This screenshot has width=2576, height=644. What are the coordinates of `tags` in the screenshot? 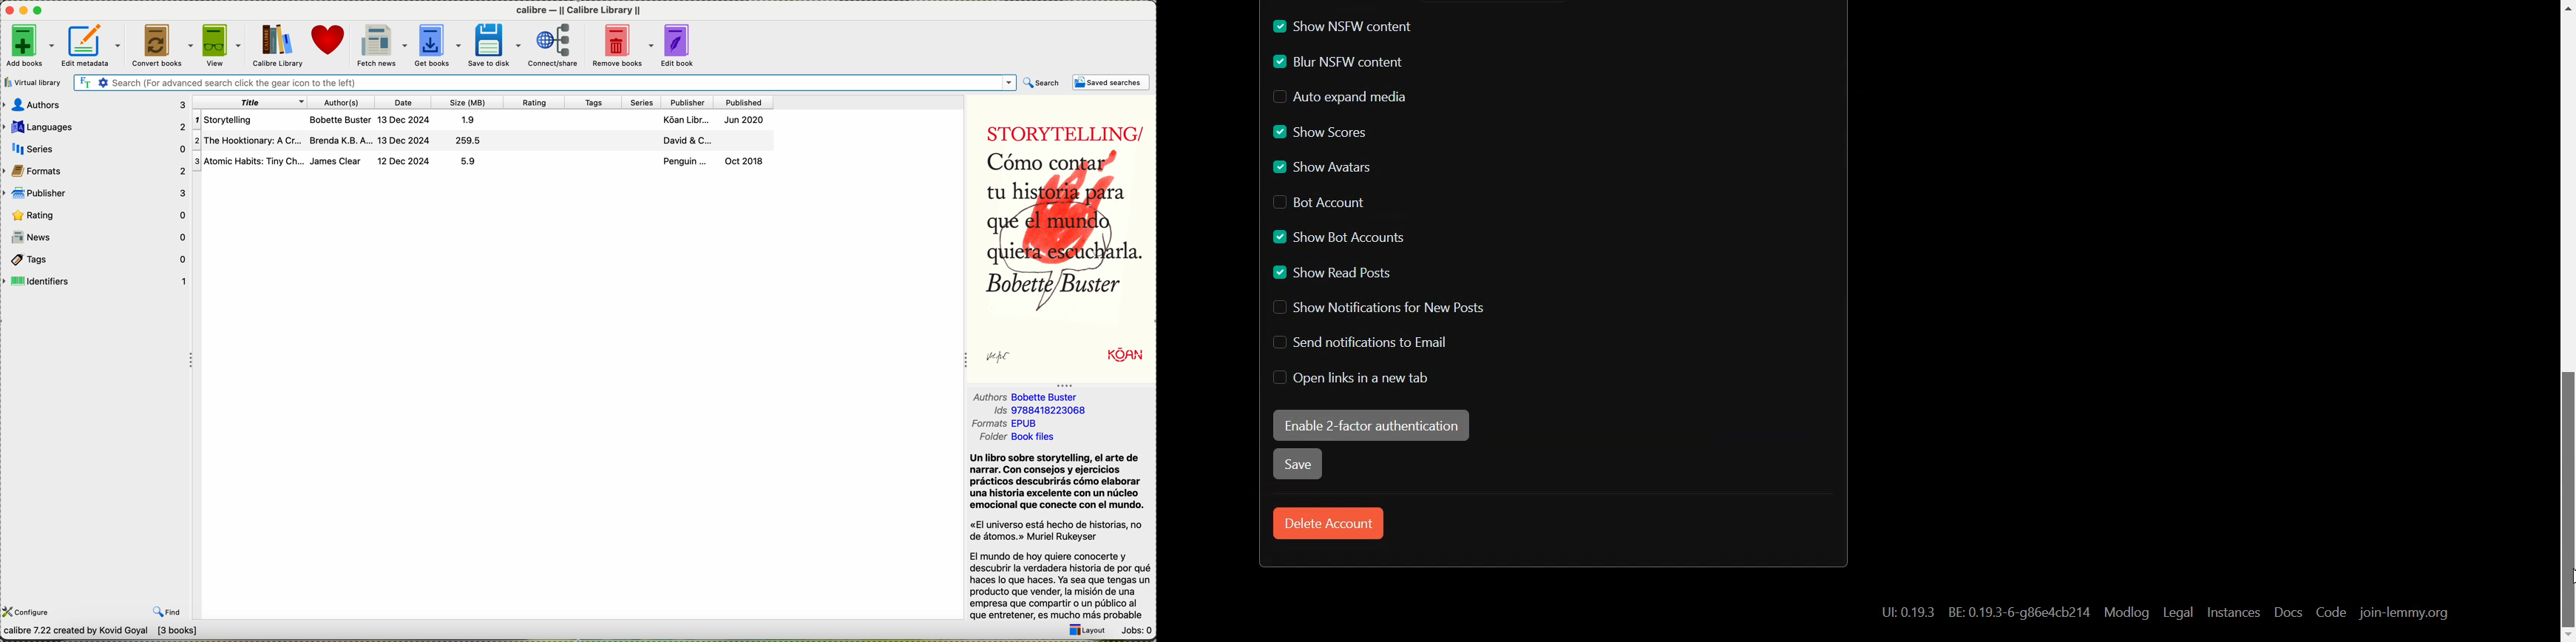 It's located at (99, 259).